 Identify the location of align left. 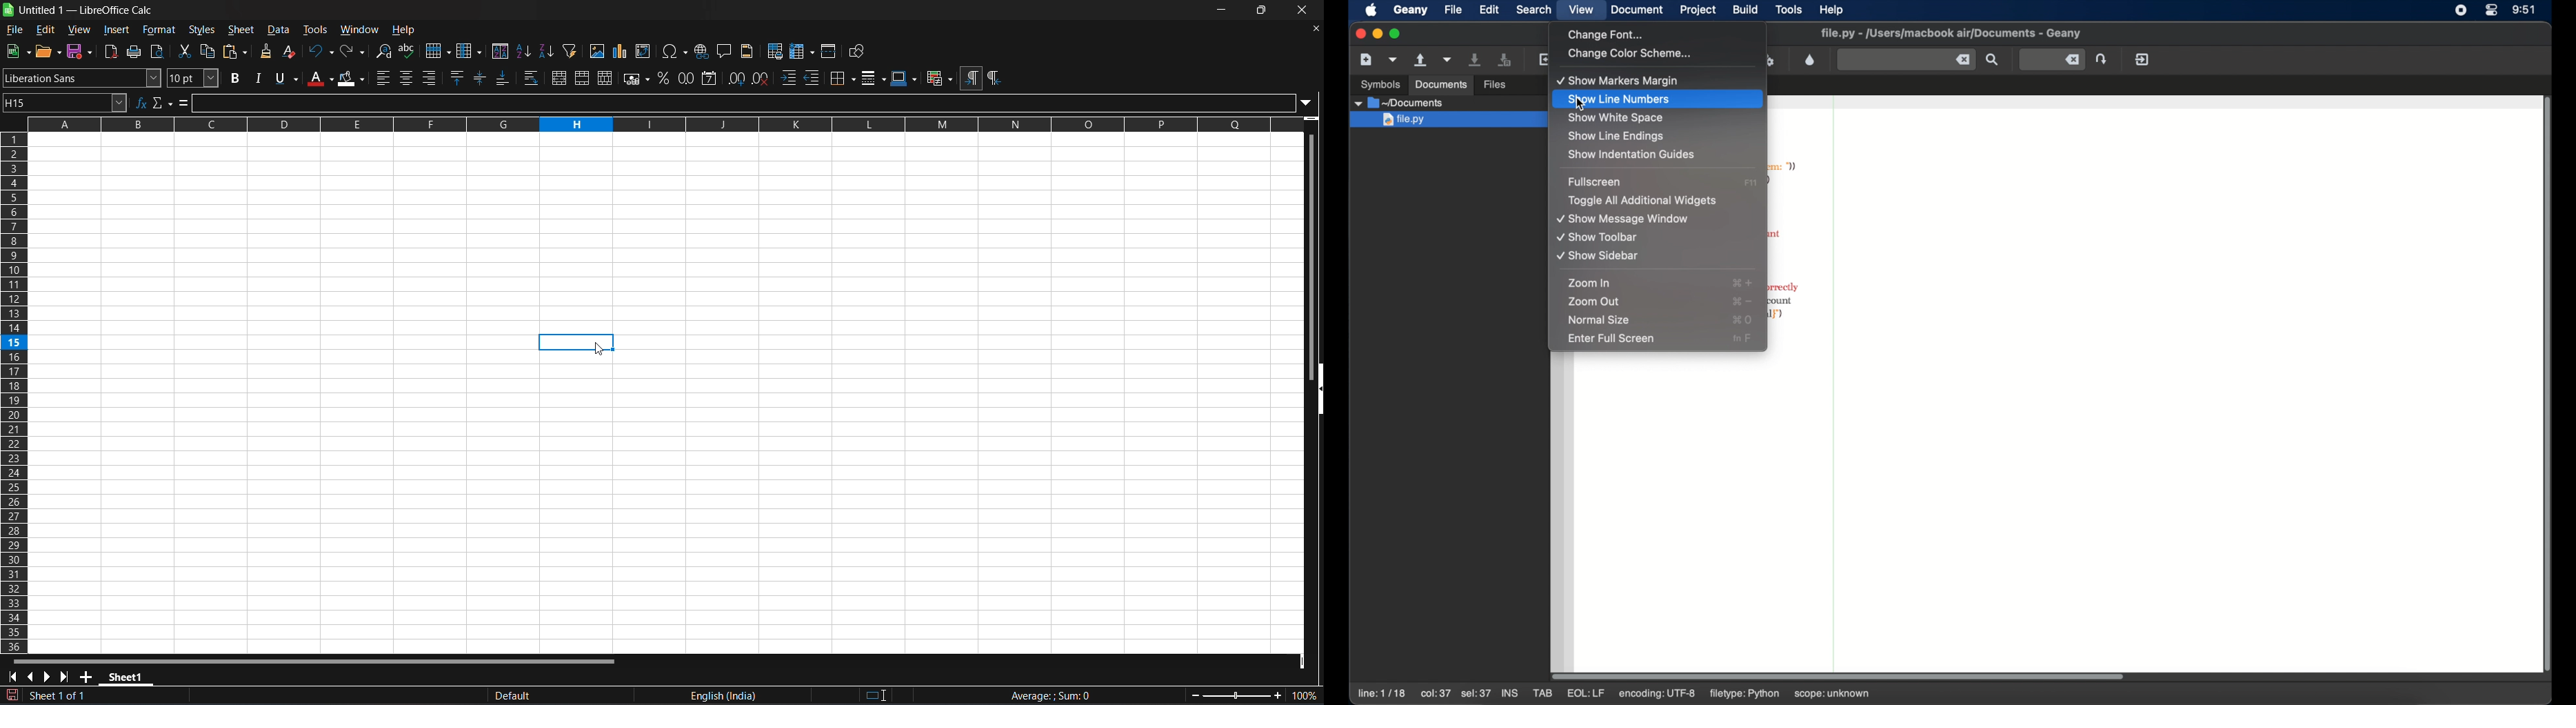
(383, 79).